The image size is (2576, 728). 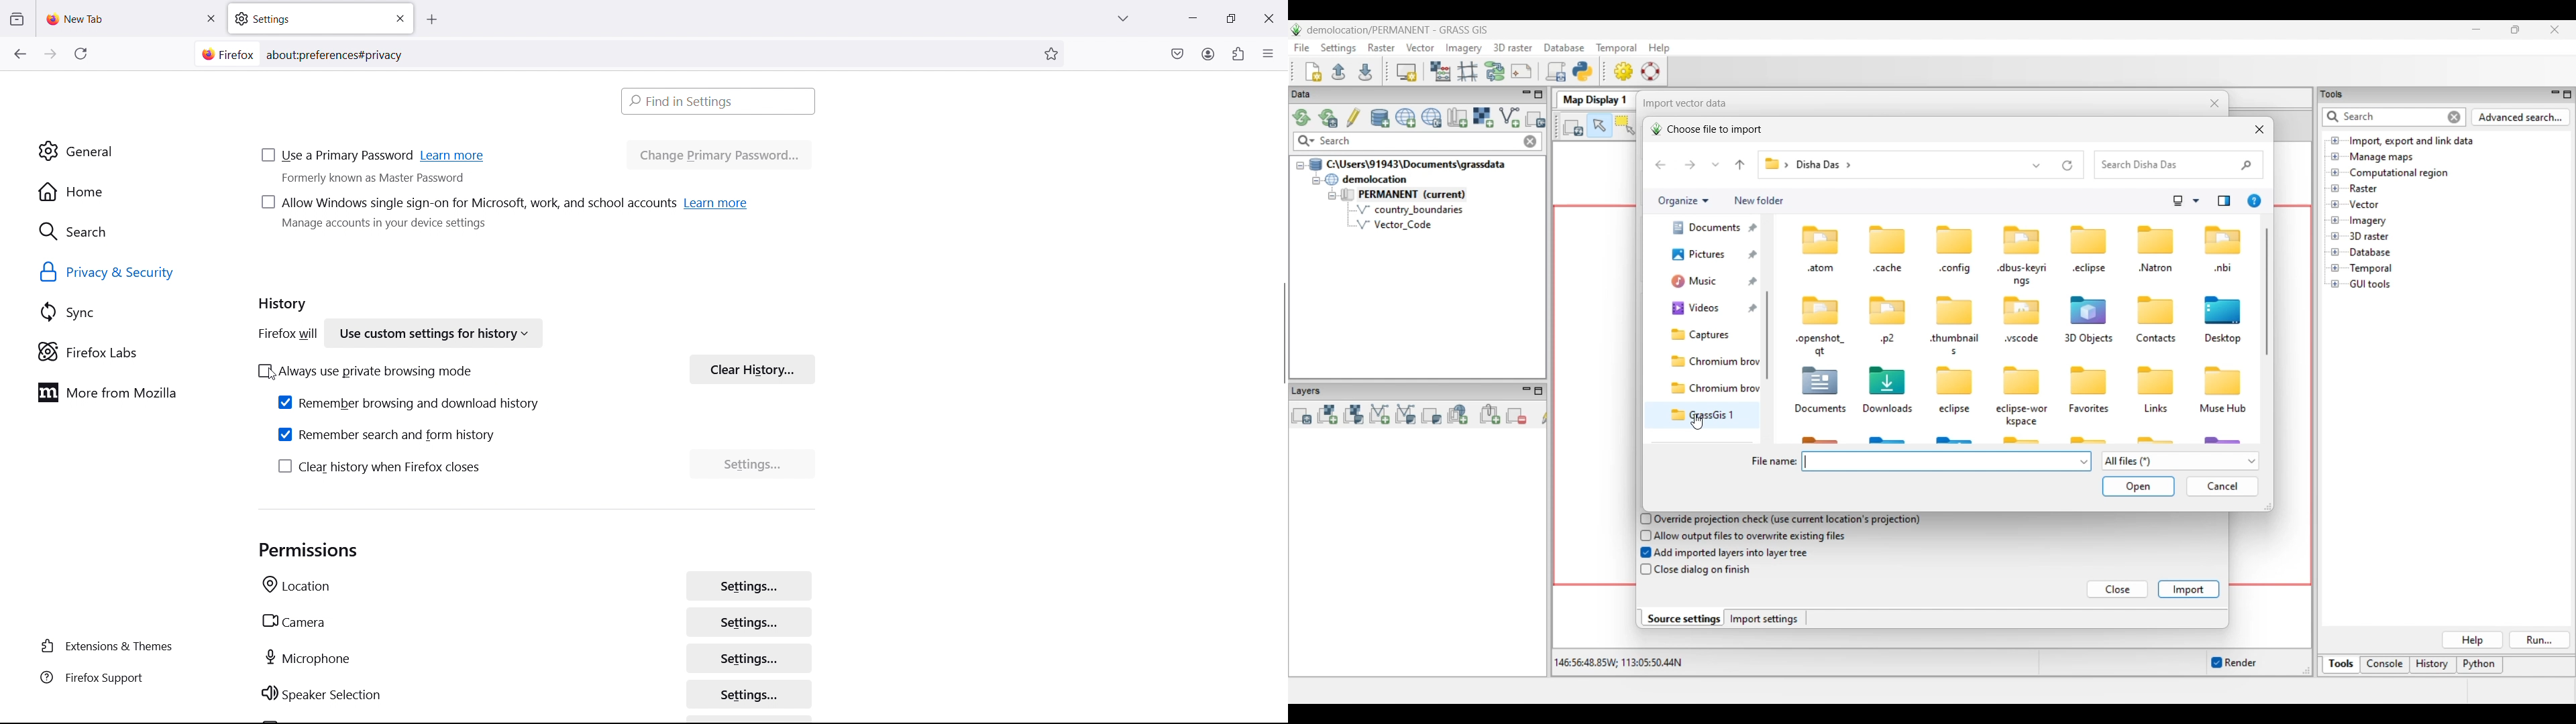 I want to click on maximize, so click(x=1228, y=19).